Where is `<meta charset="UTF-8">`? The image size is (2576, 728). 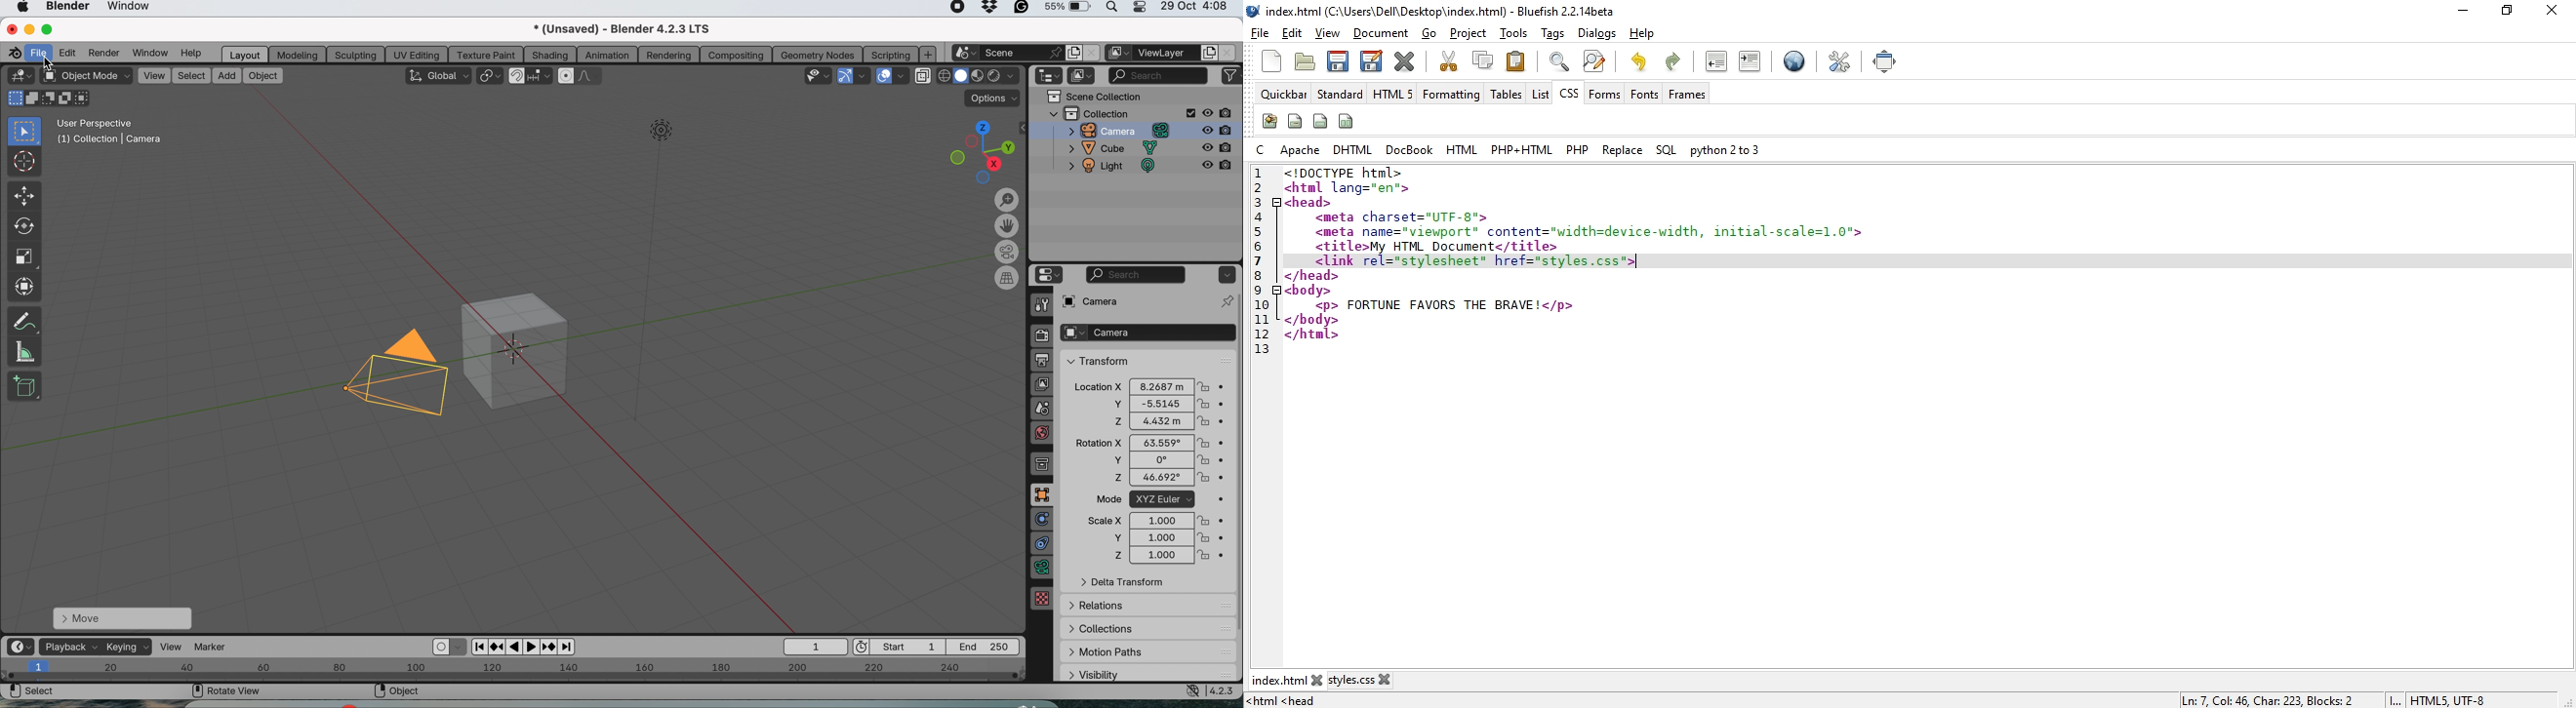
<meta charset="UTF-8"> is located at coordinates (1406, 217).